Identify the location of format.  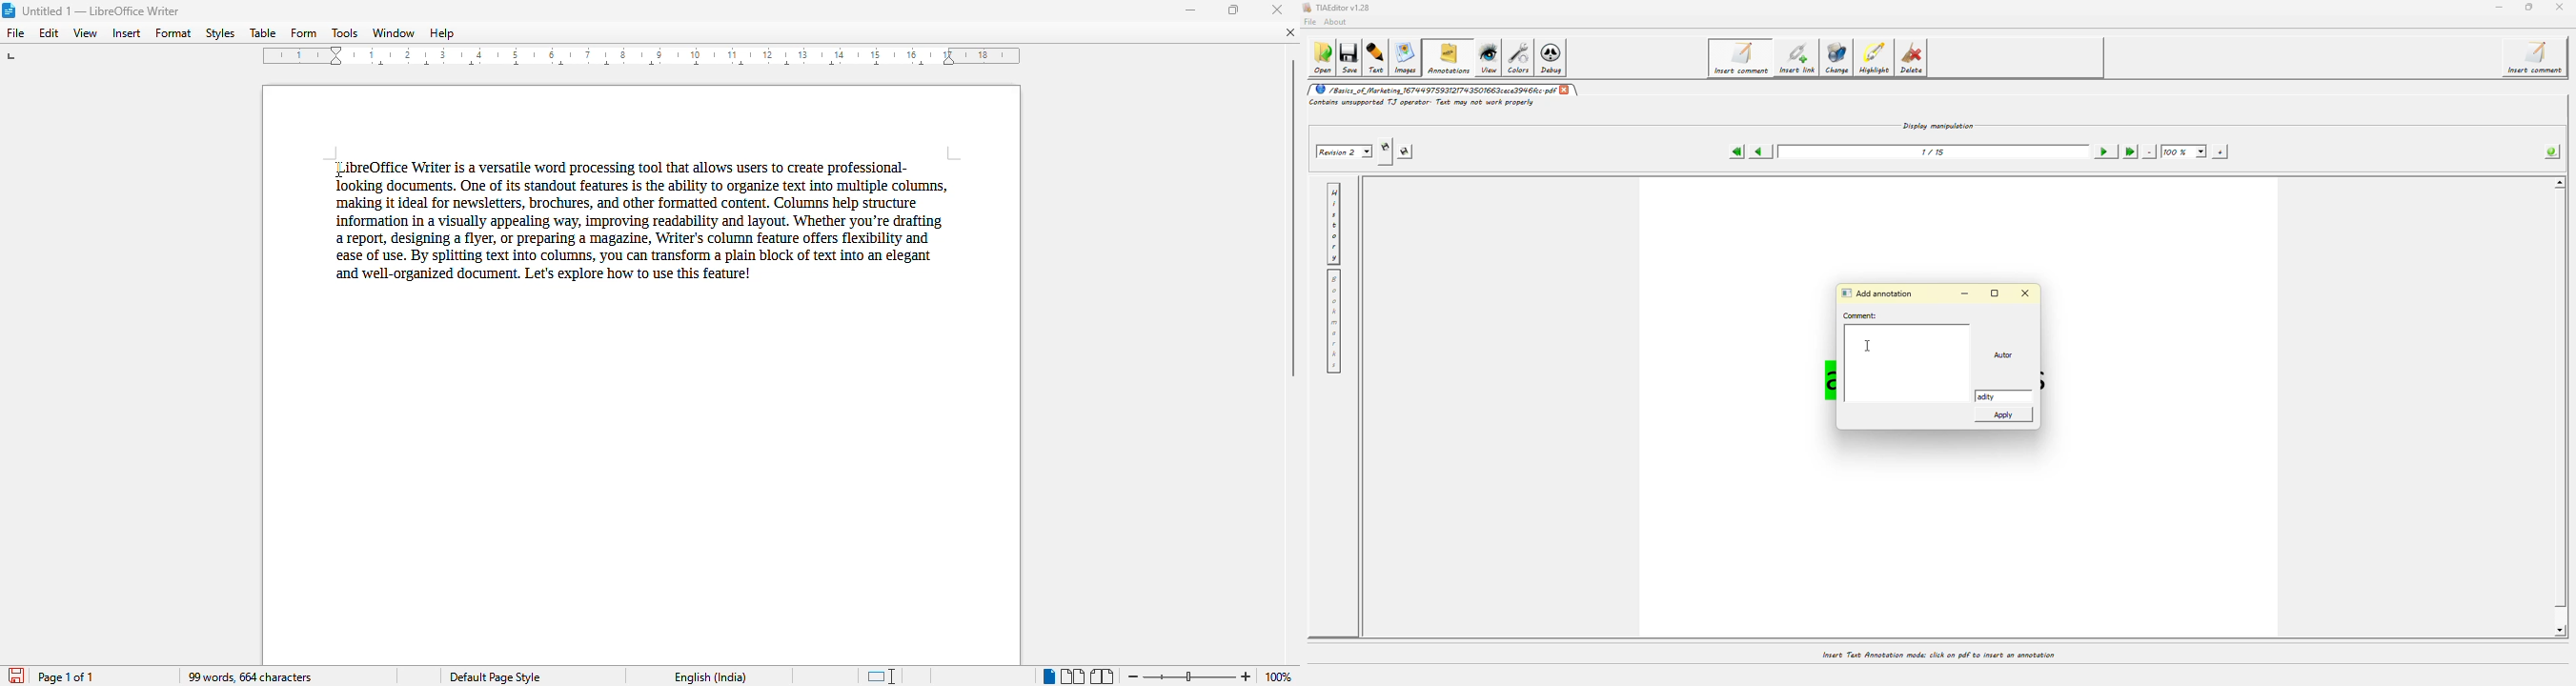
(174, 33).